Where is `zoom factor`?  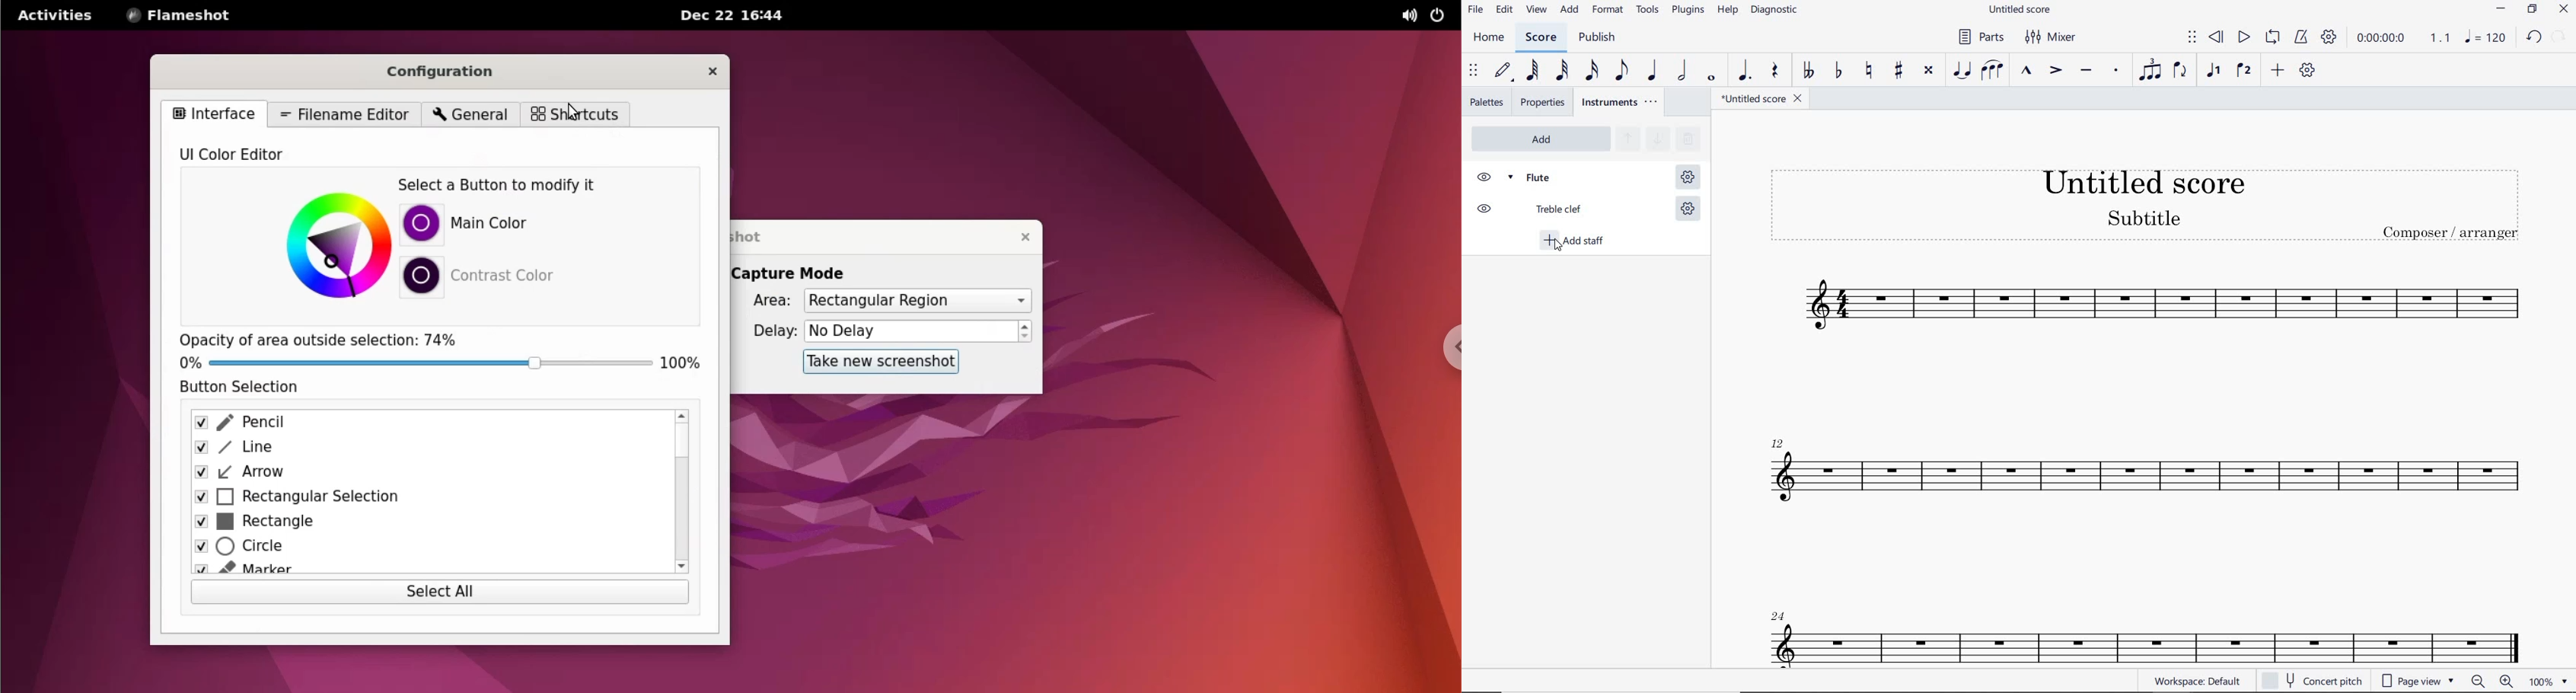
zoom factor is located at coordinates (2547, 682).